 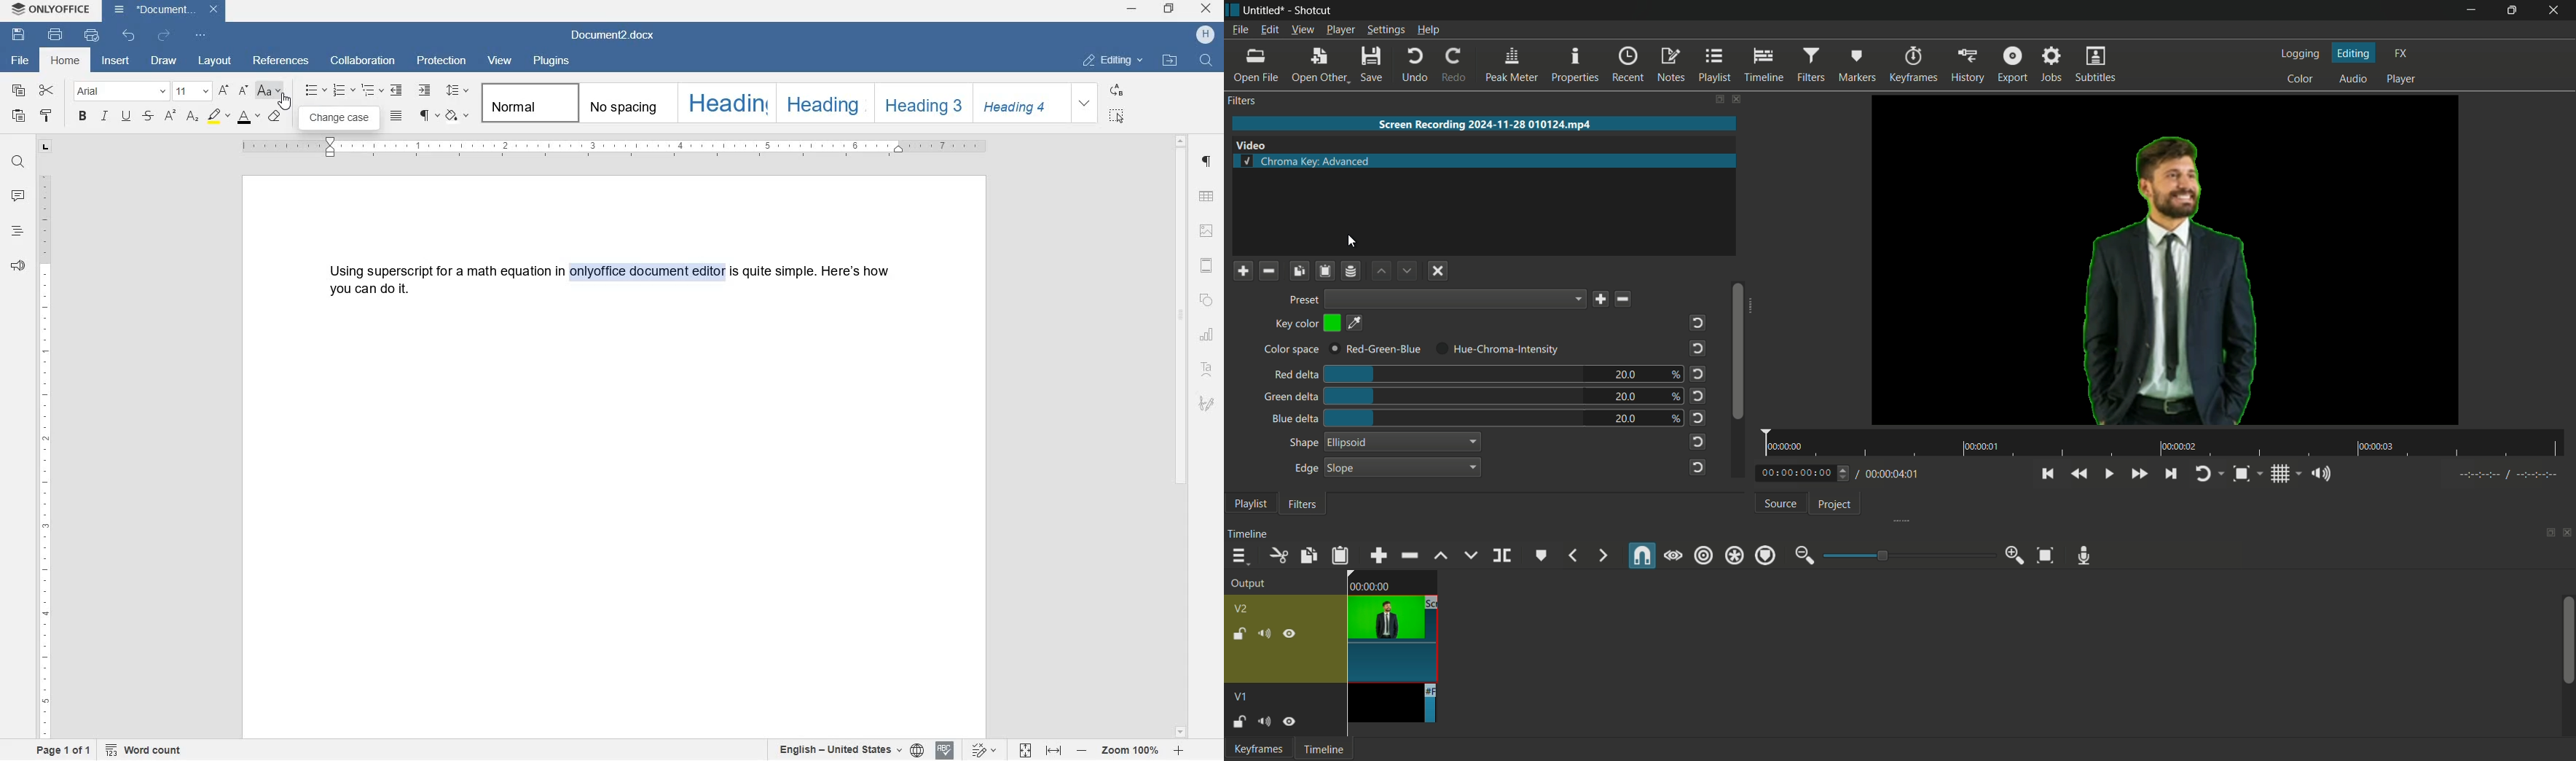 I want to click on HP, so click(x=1205, y=36).